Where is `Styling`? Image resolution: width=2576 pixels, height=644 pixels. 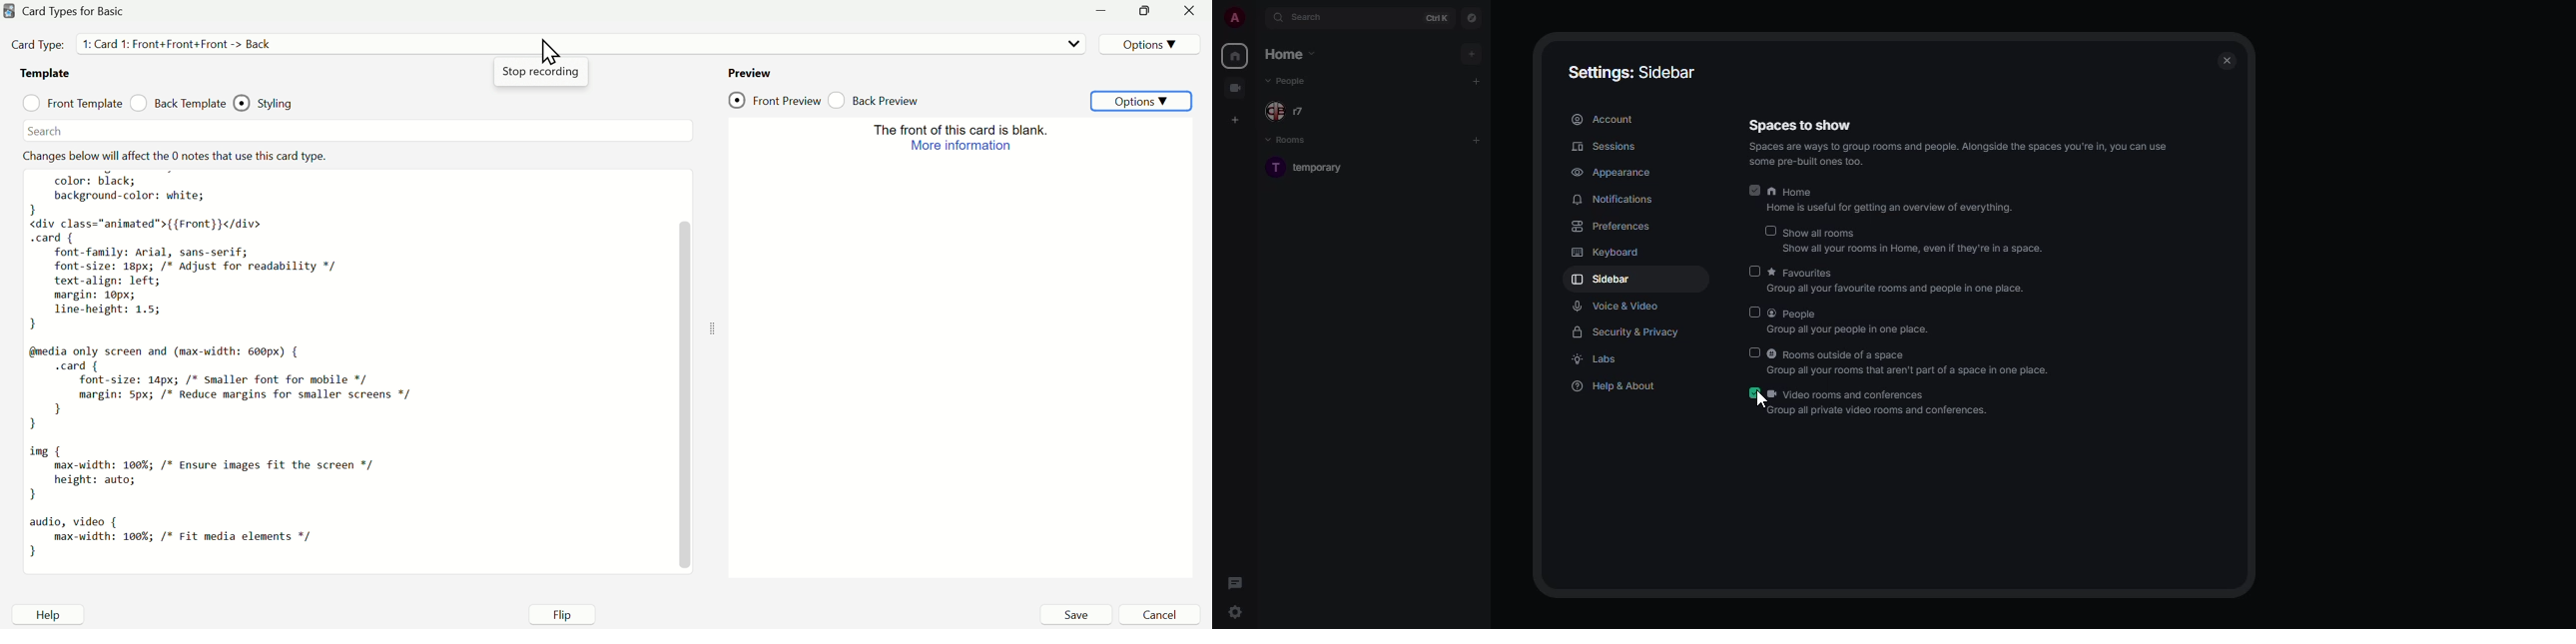 Styling is located at coordinates (273, 100).